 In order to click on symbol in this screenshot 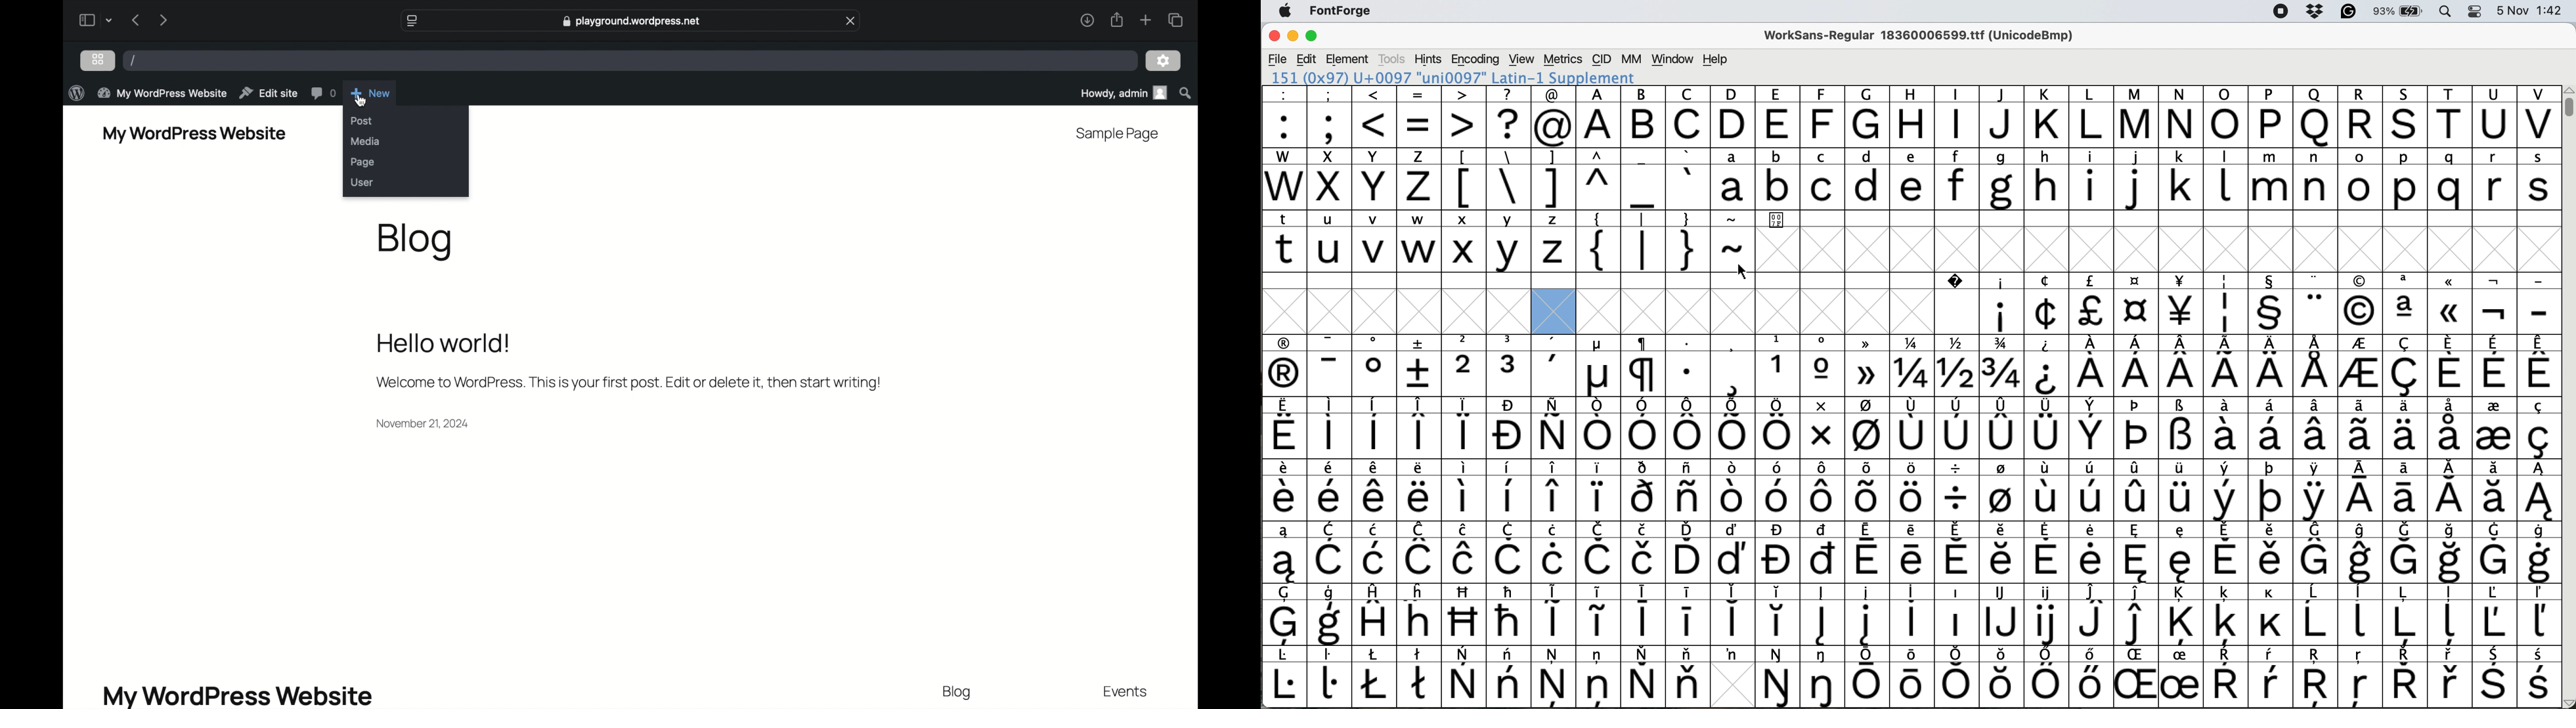, I will do `click(2271, 366)`.